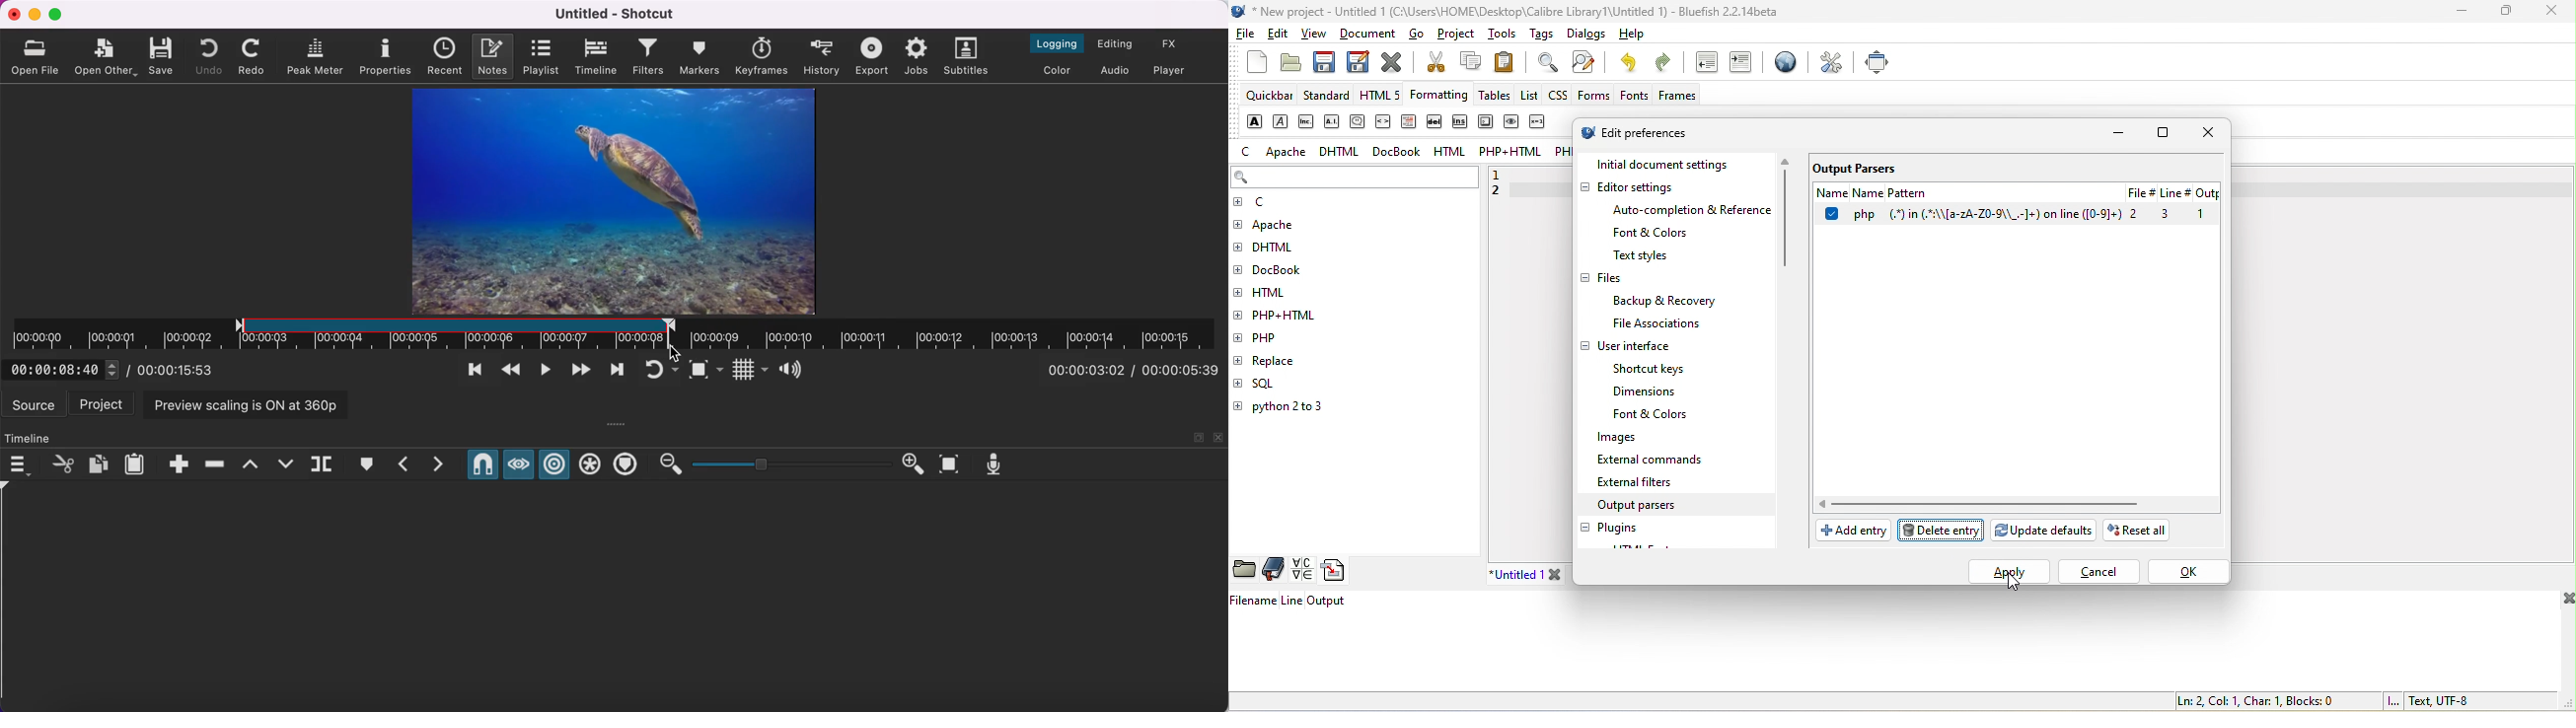 This screenshot has height=728, width=2576. I want to click on keyframes, so click(764, 55).